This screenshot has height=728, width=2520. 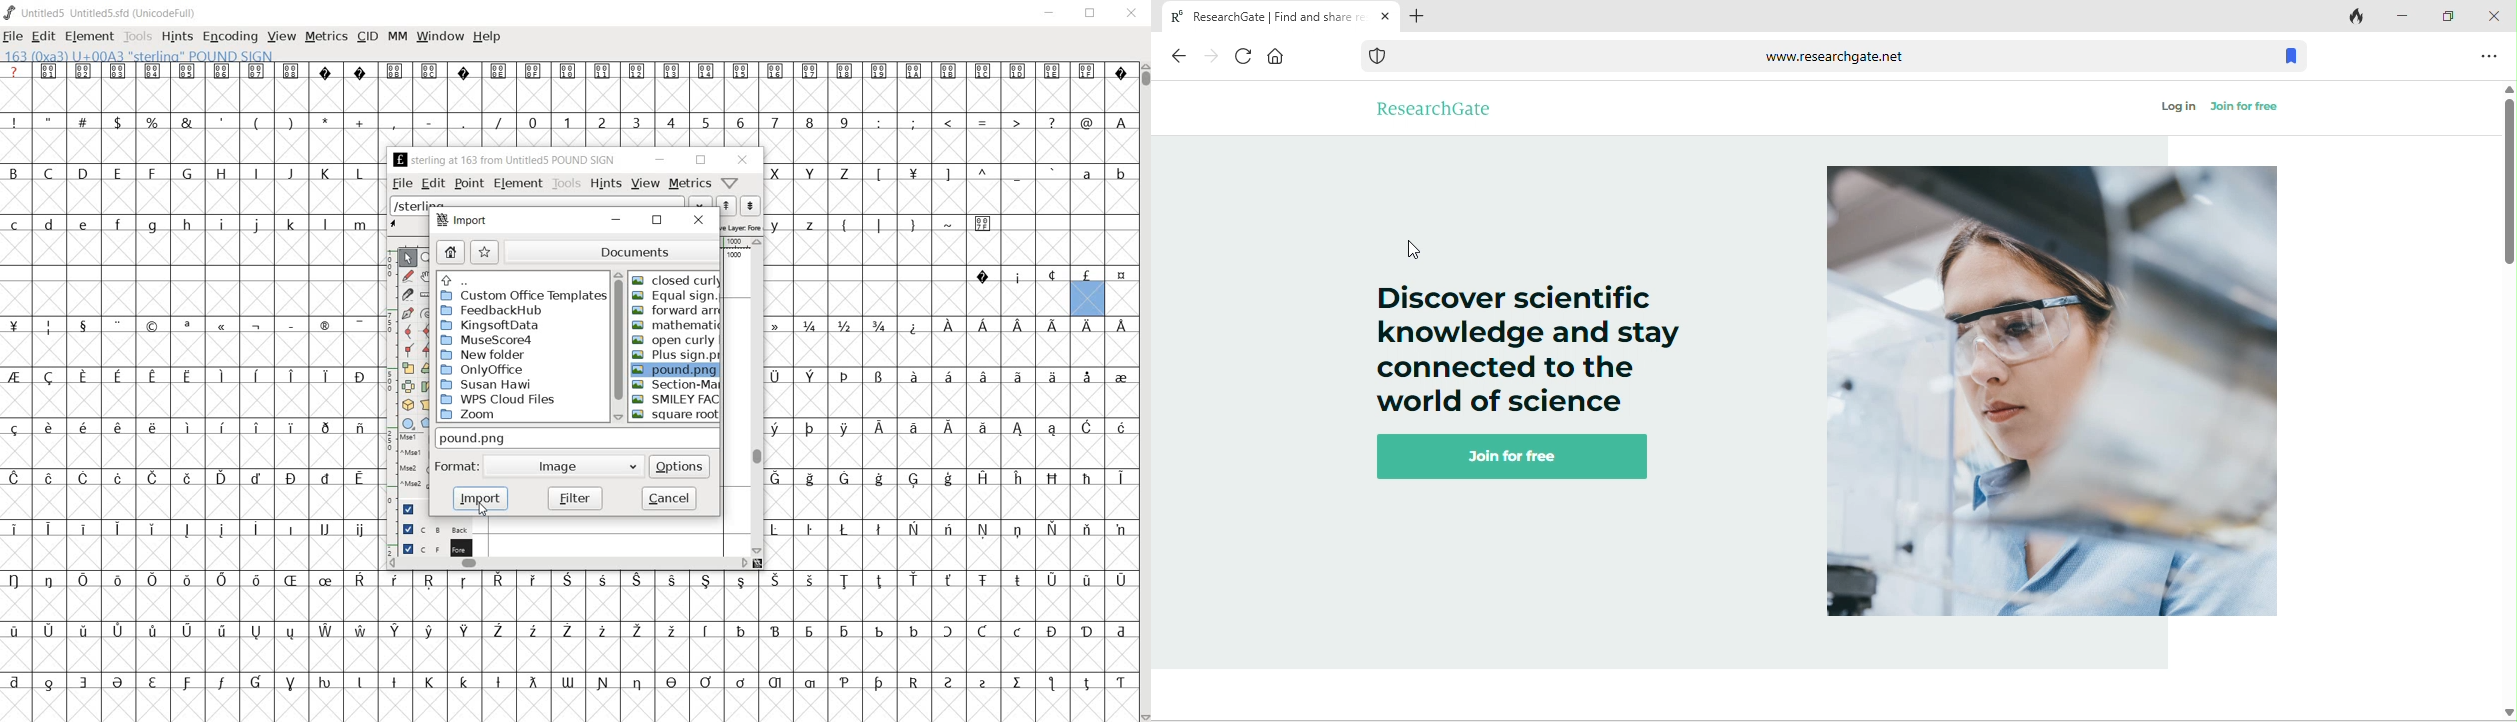 What do you see at coordinates (1055, 73) in the screenshot?
I see `Symbol` at bounding box center [1055, 73].